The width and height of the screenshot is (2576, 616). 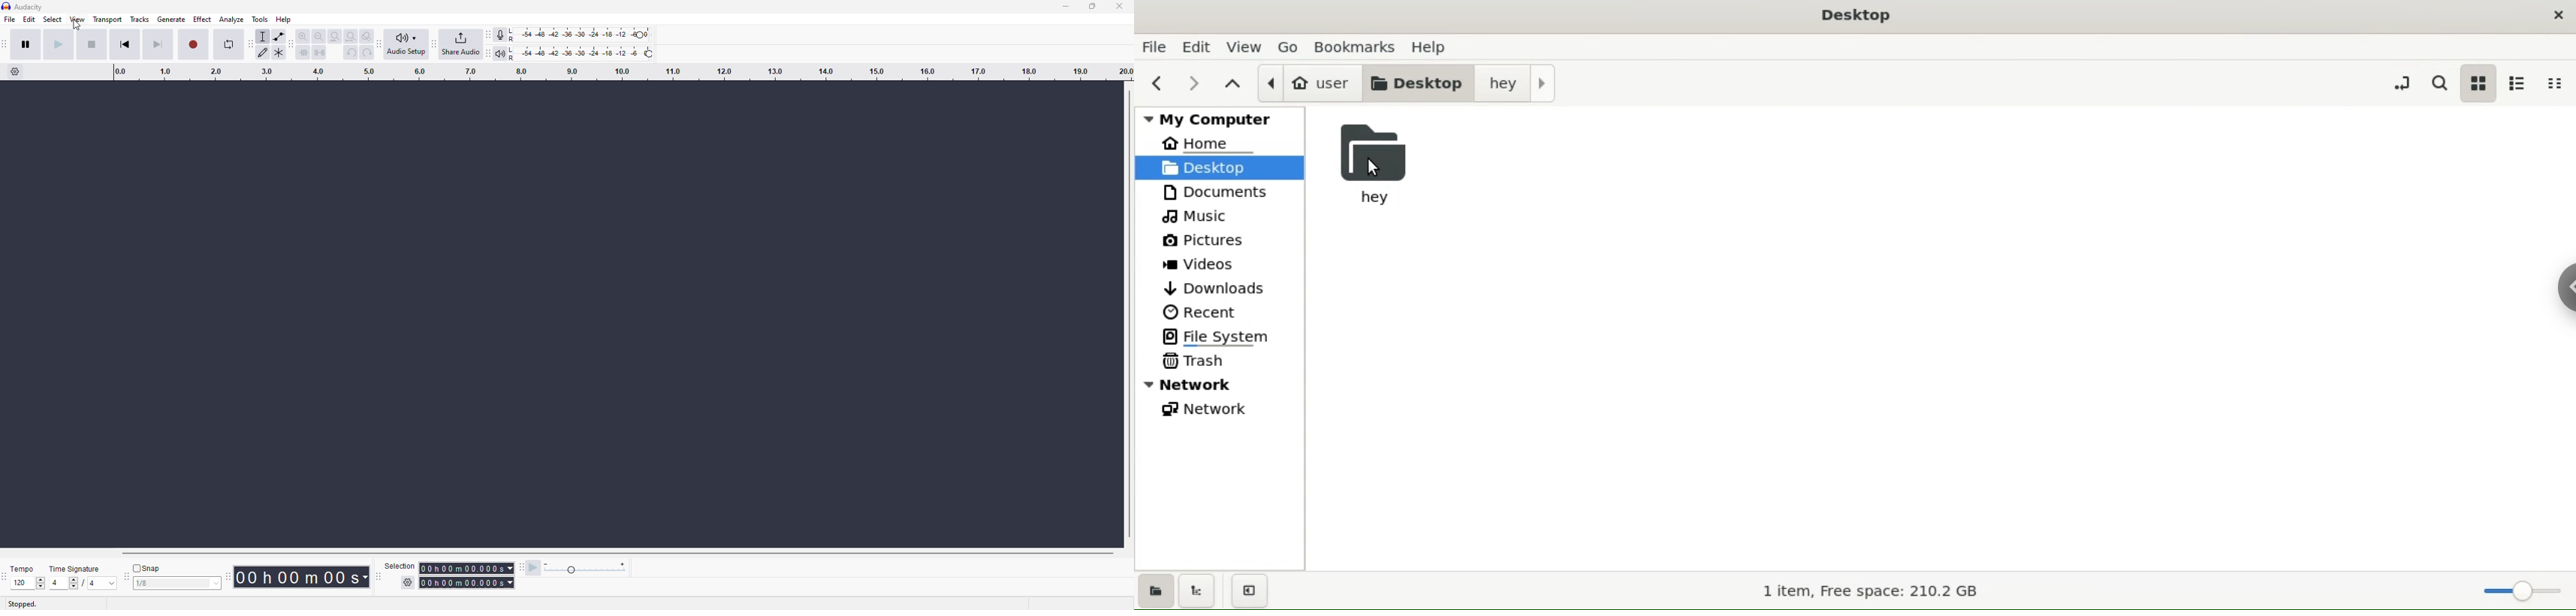 What do you see at coordinates (366, 53) in the screenshot?
I see `redo` at bounding box center [366, 53].